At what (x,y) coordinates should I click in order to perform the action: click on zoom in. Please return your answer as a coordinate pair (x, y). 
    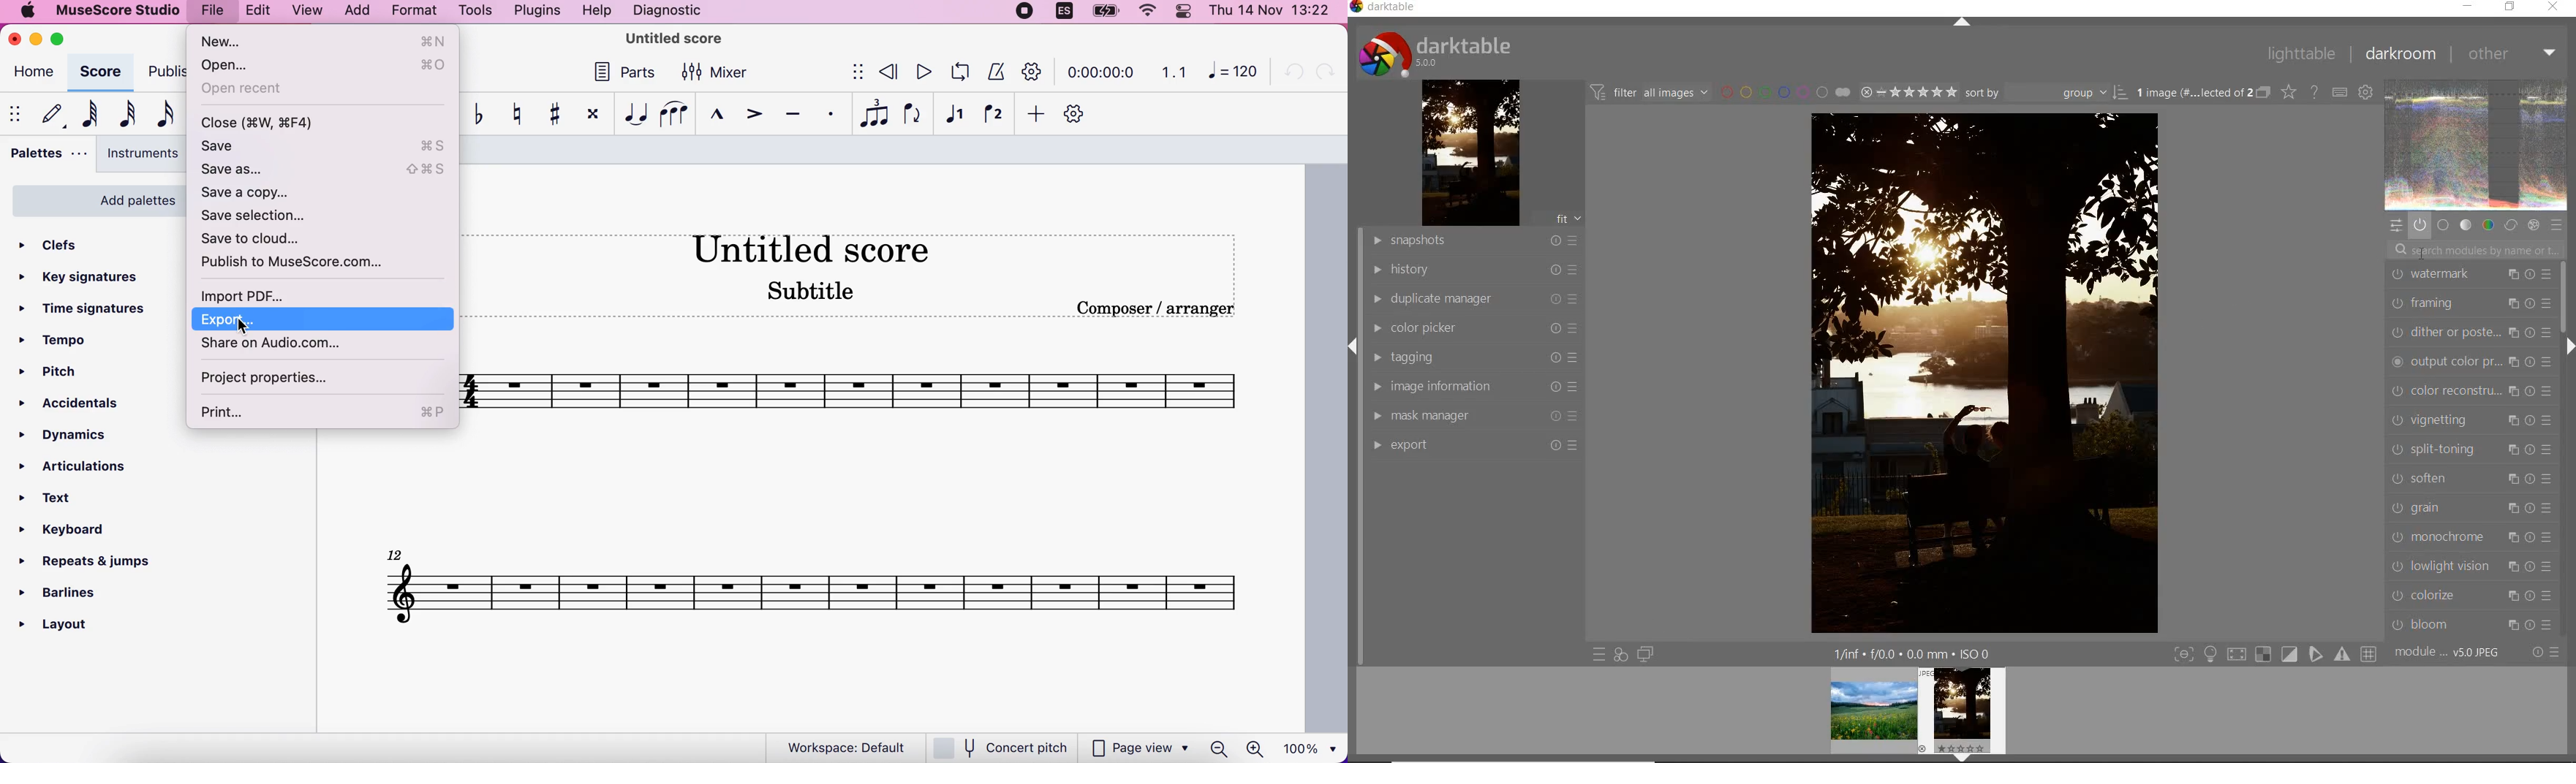
    Looking at the image, I should click on (1258, 747).